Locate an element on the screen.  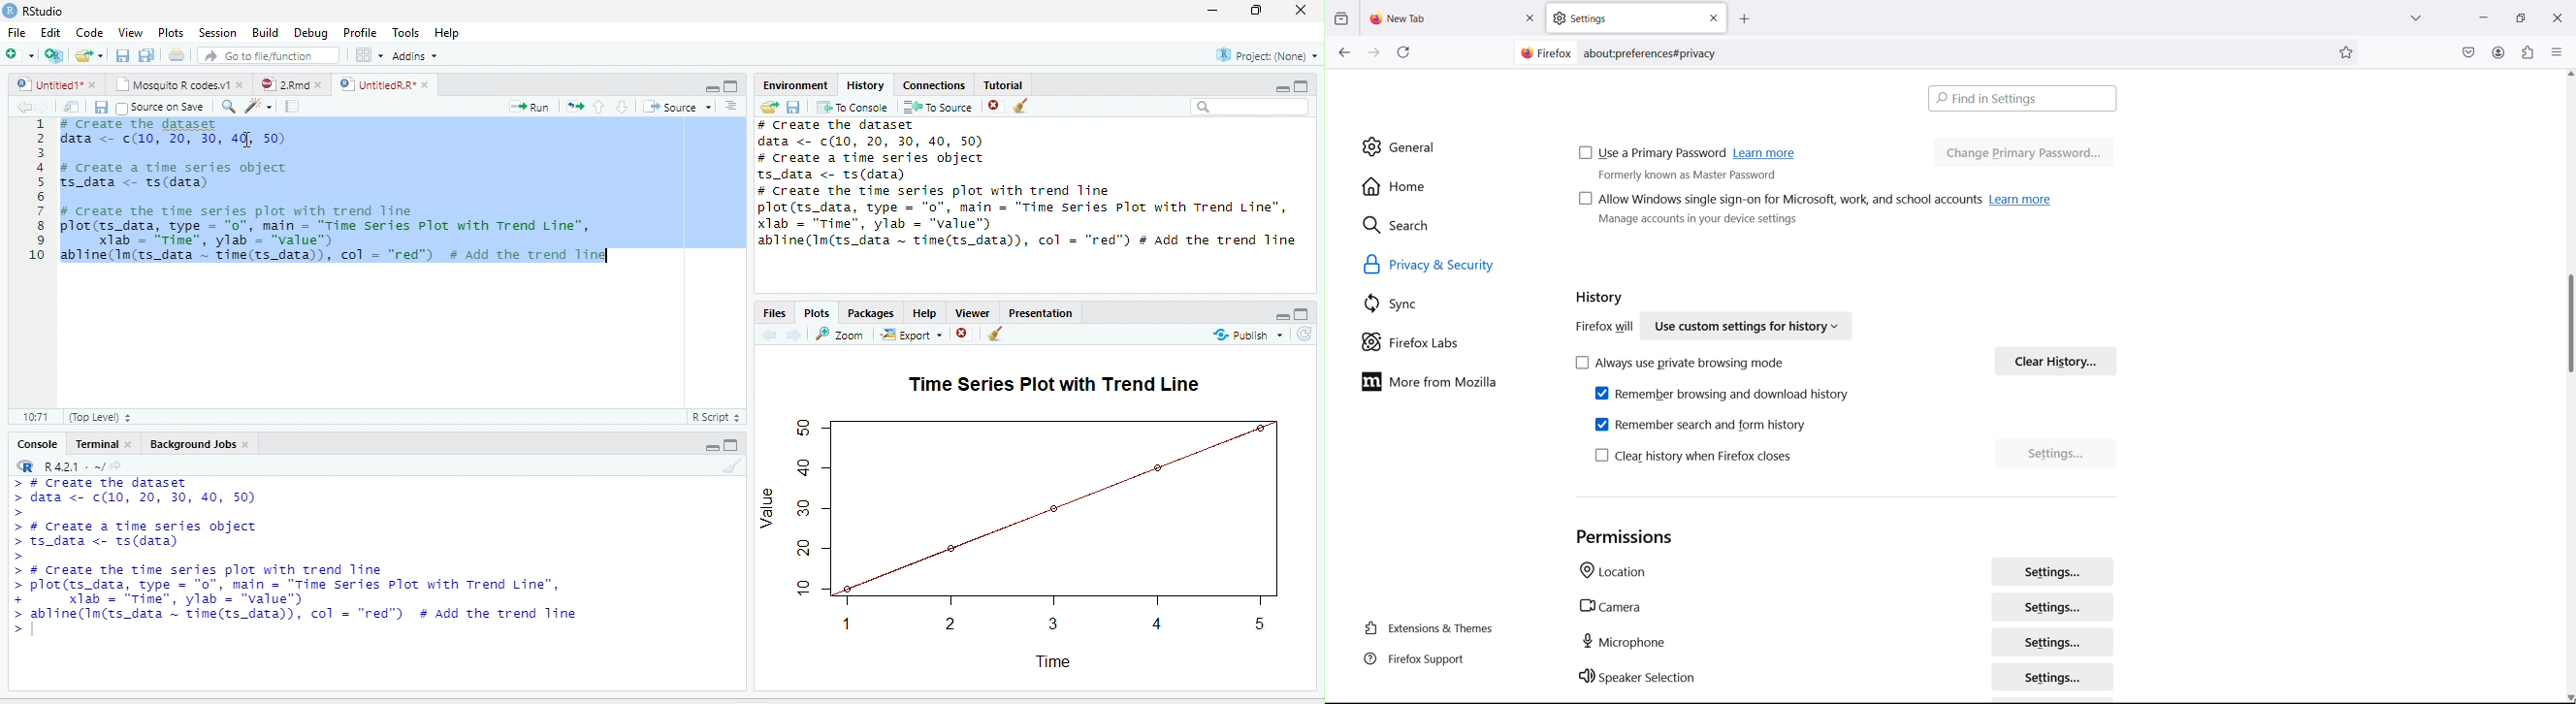
use a primary password checkbox is located at coordinates (1653, 153).